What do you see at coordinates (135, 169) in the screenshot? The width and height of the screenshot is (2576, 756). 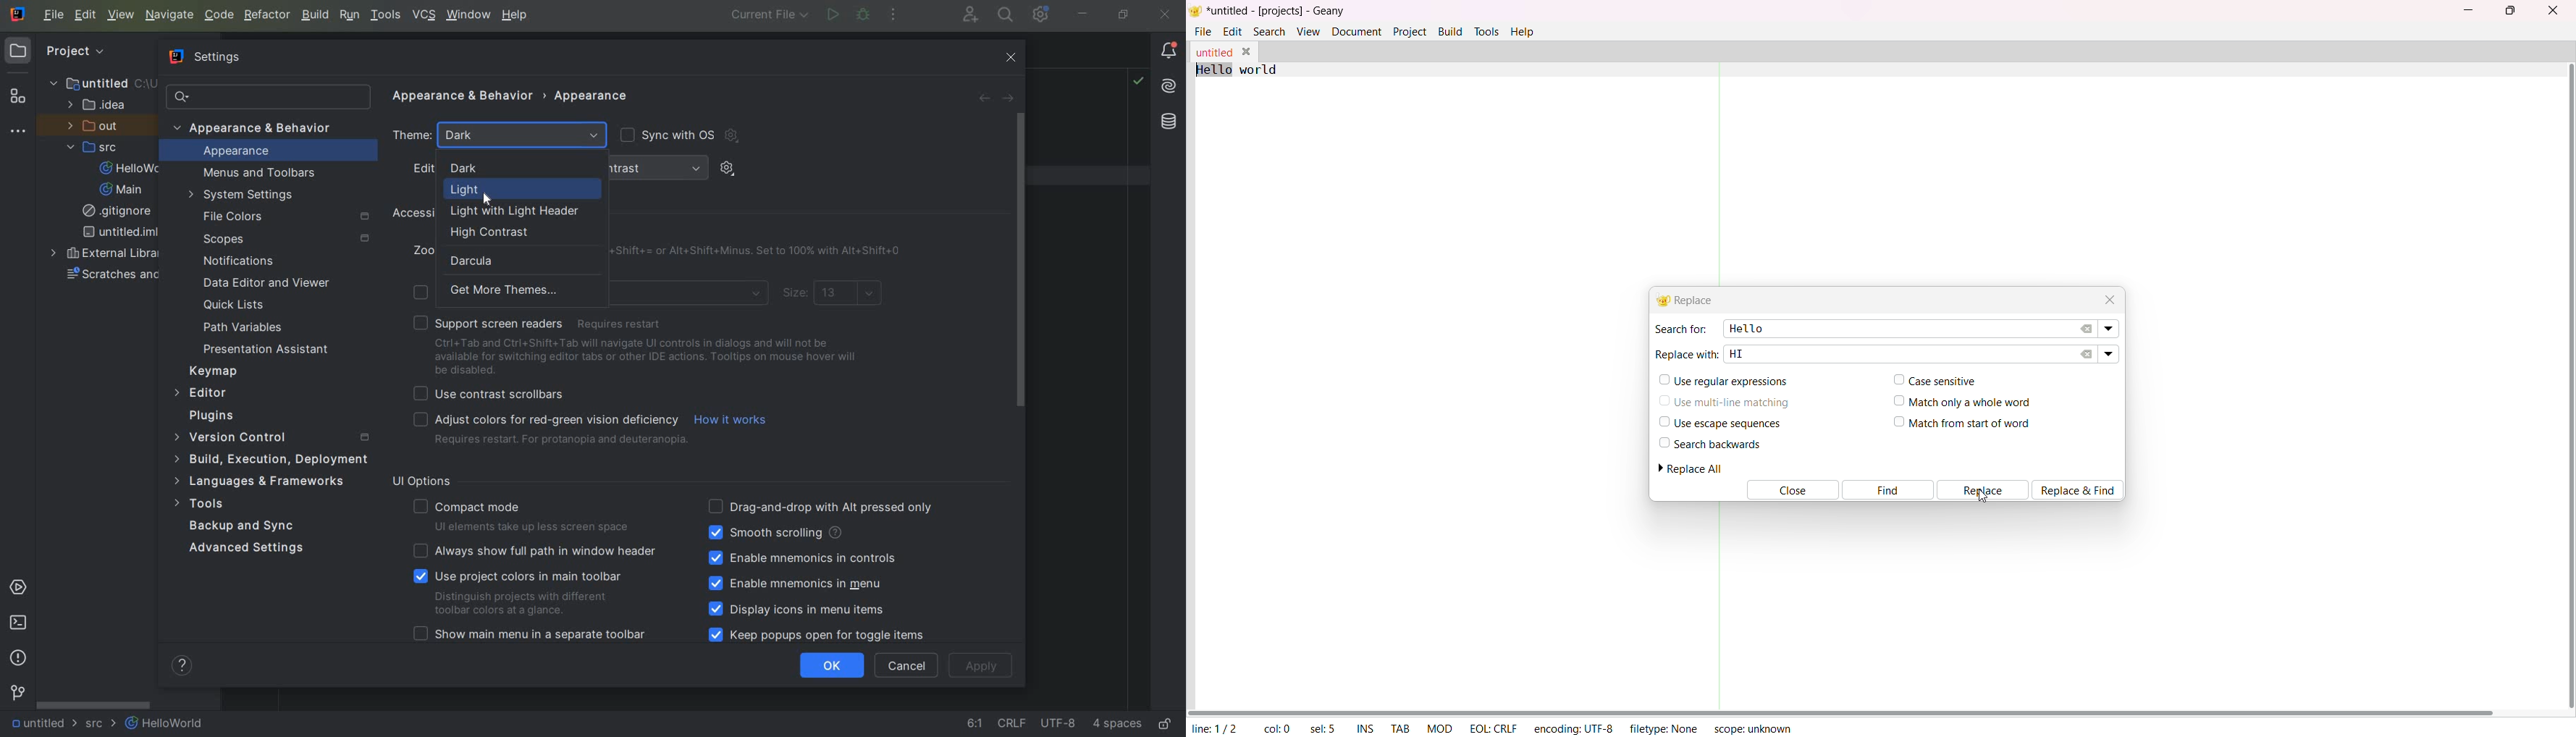 I see `HELLOWORLD` at bounding box center [135, 169].